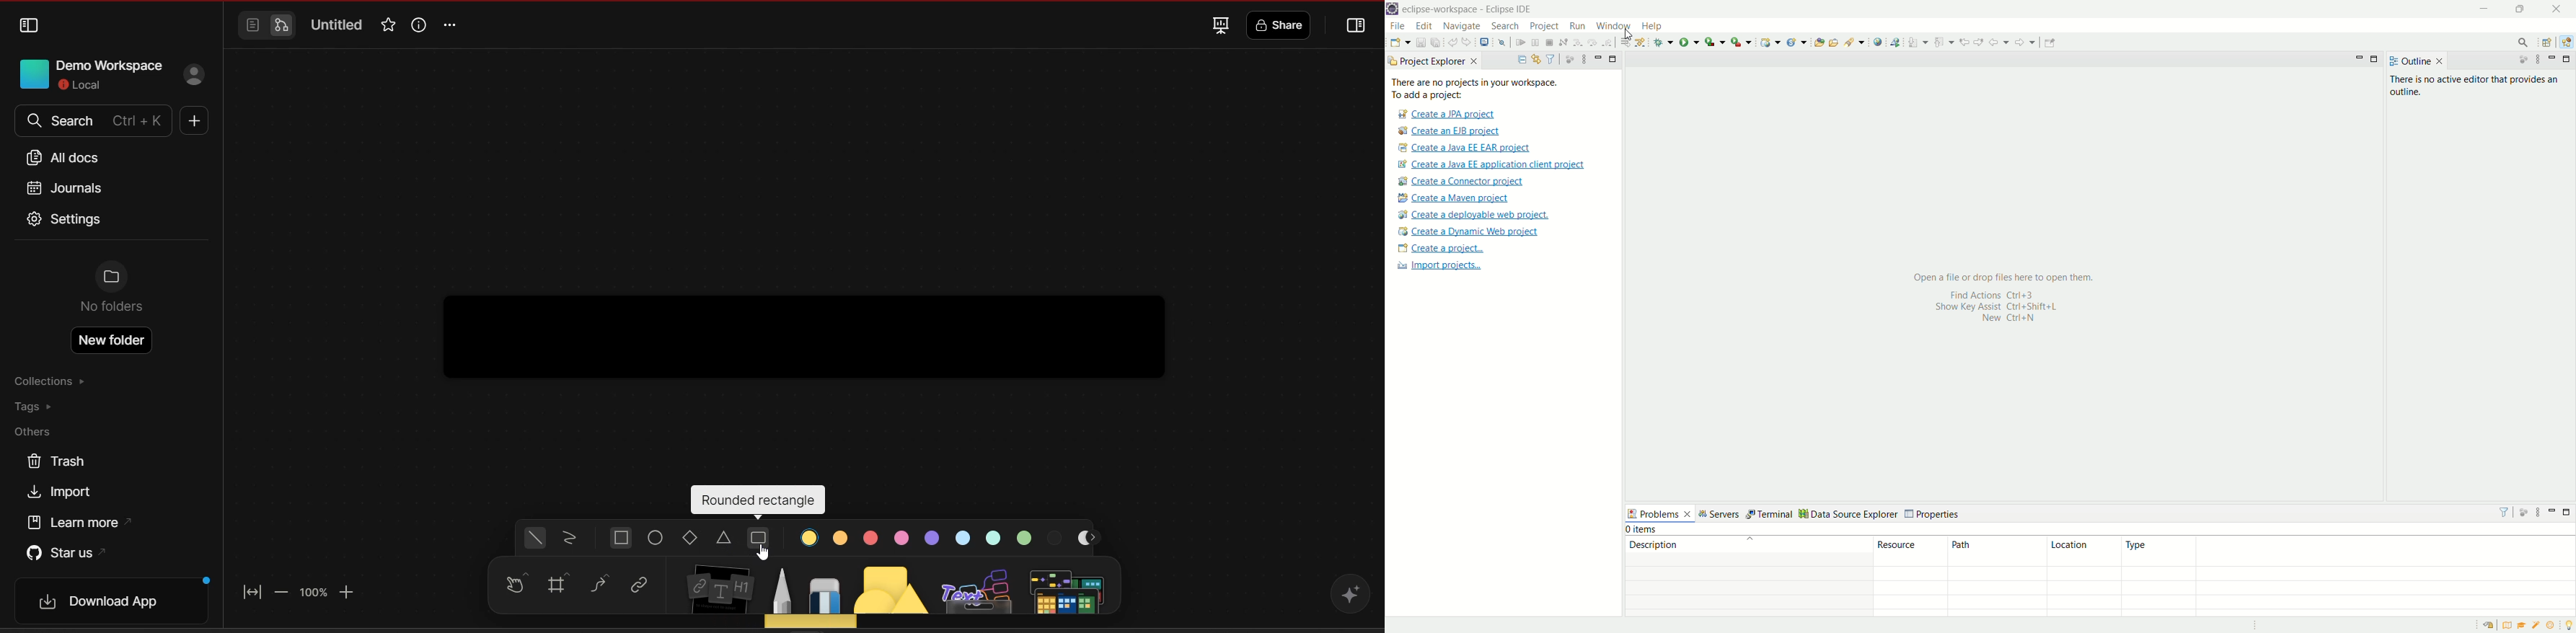 Image resolution: width=2576 pixels, height=644 pixels. Describe the element at coordinates (2483, 9) in the screenshot. I see `minimize` at that location.